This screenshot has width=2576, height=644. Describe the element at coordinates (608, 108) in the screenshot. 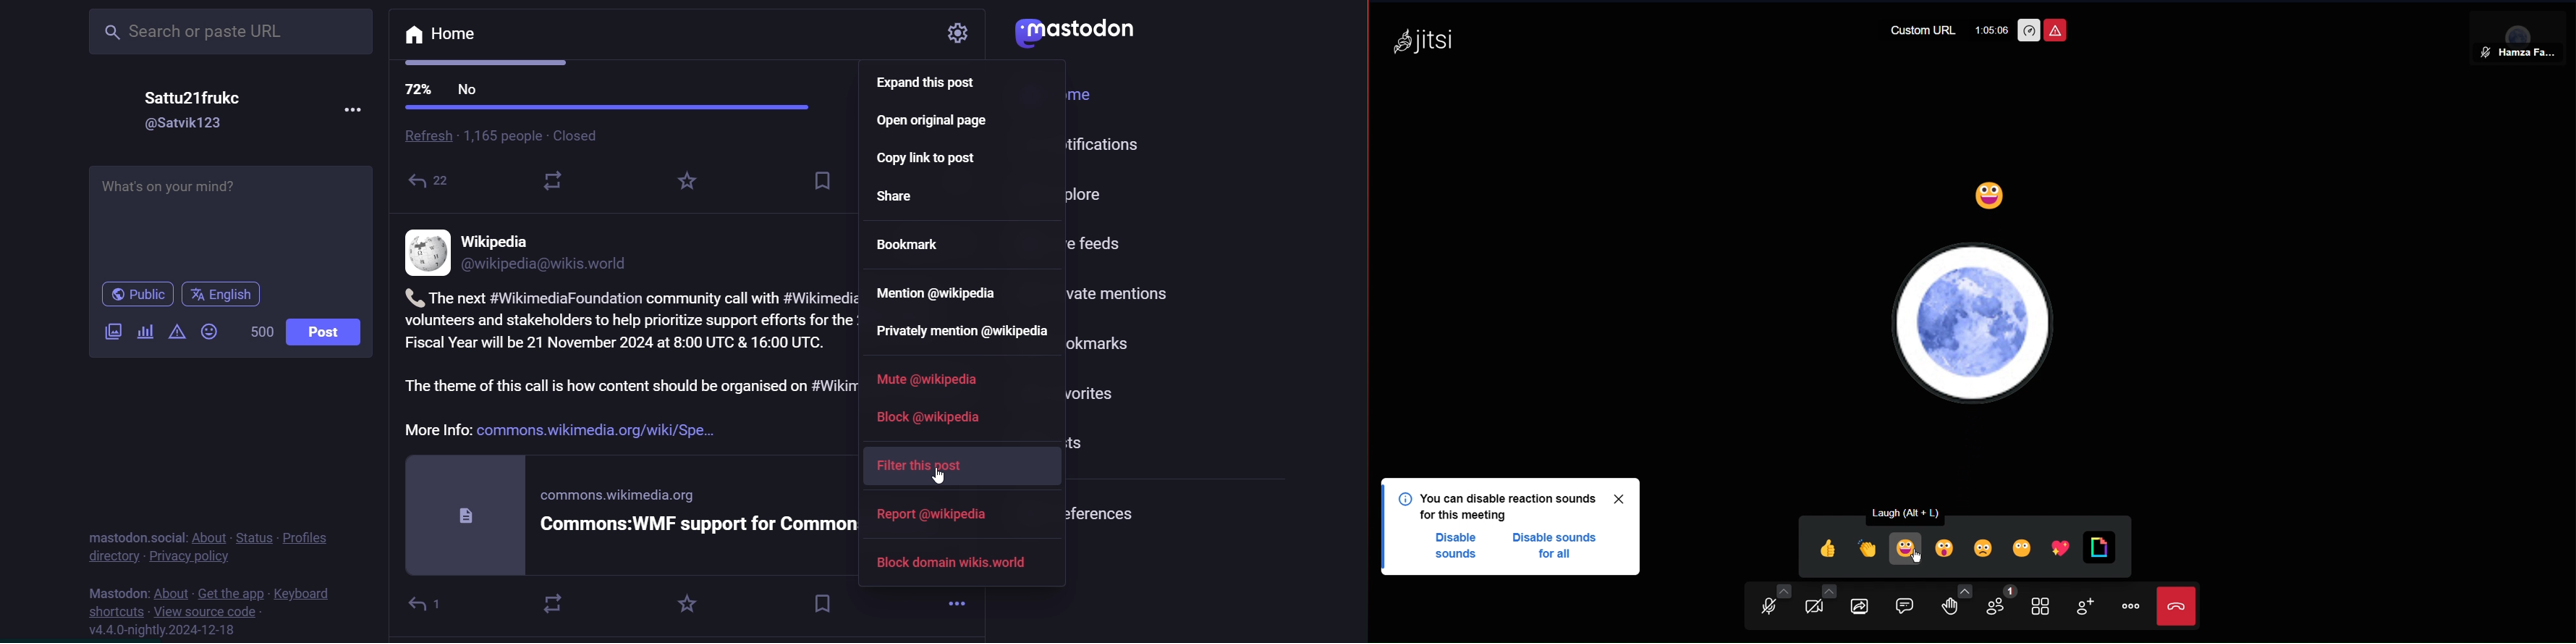

I see `progress bar` at that location.